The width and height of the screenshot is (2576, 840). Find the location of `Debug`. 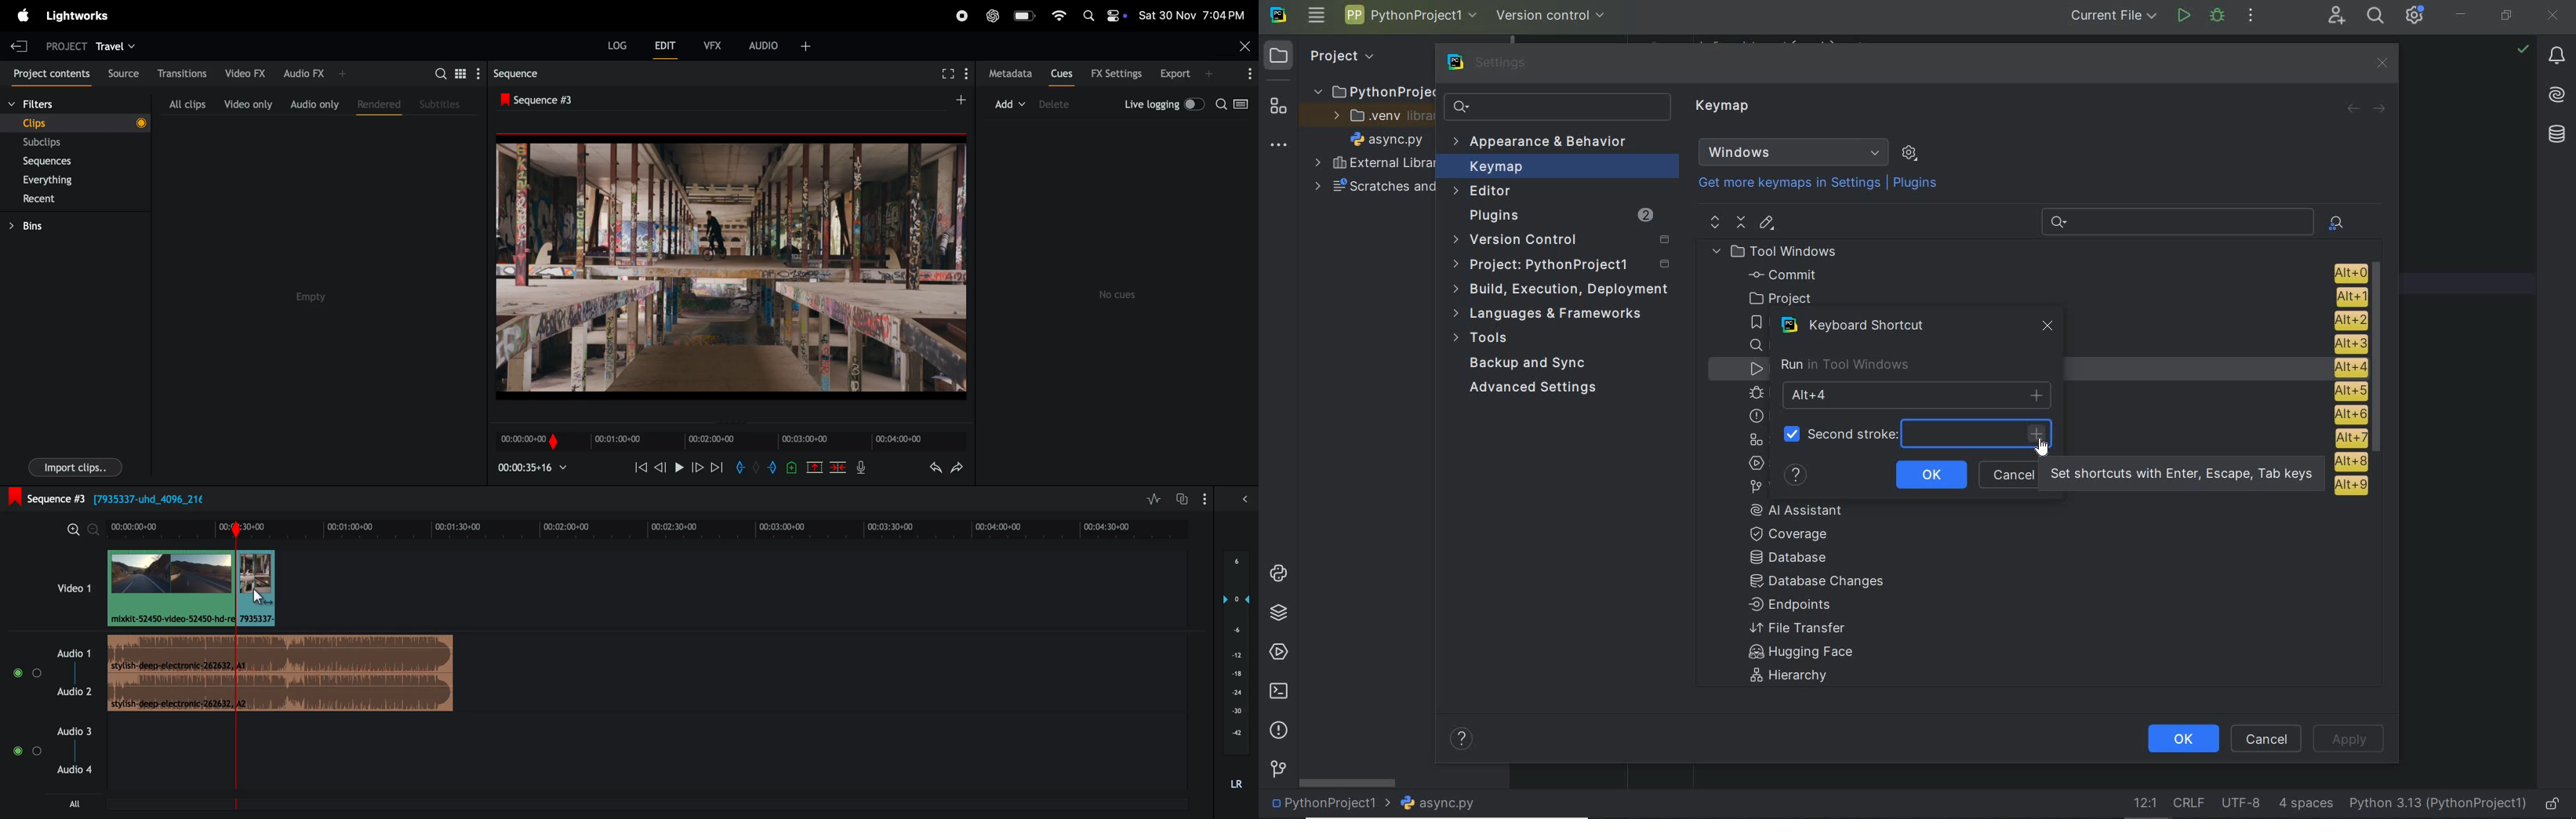

Debug is located at coordinates (2218, 16).